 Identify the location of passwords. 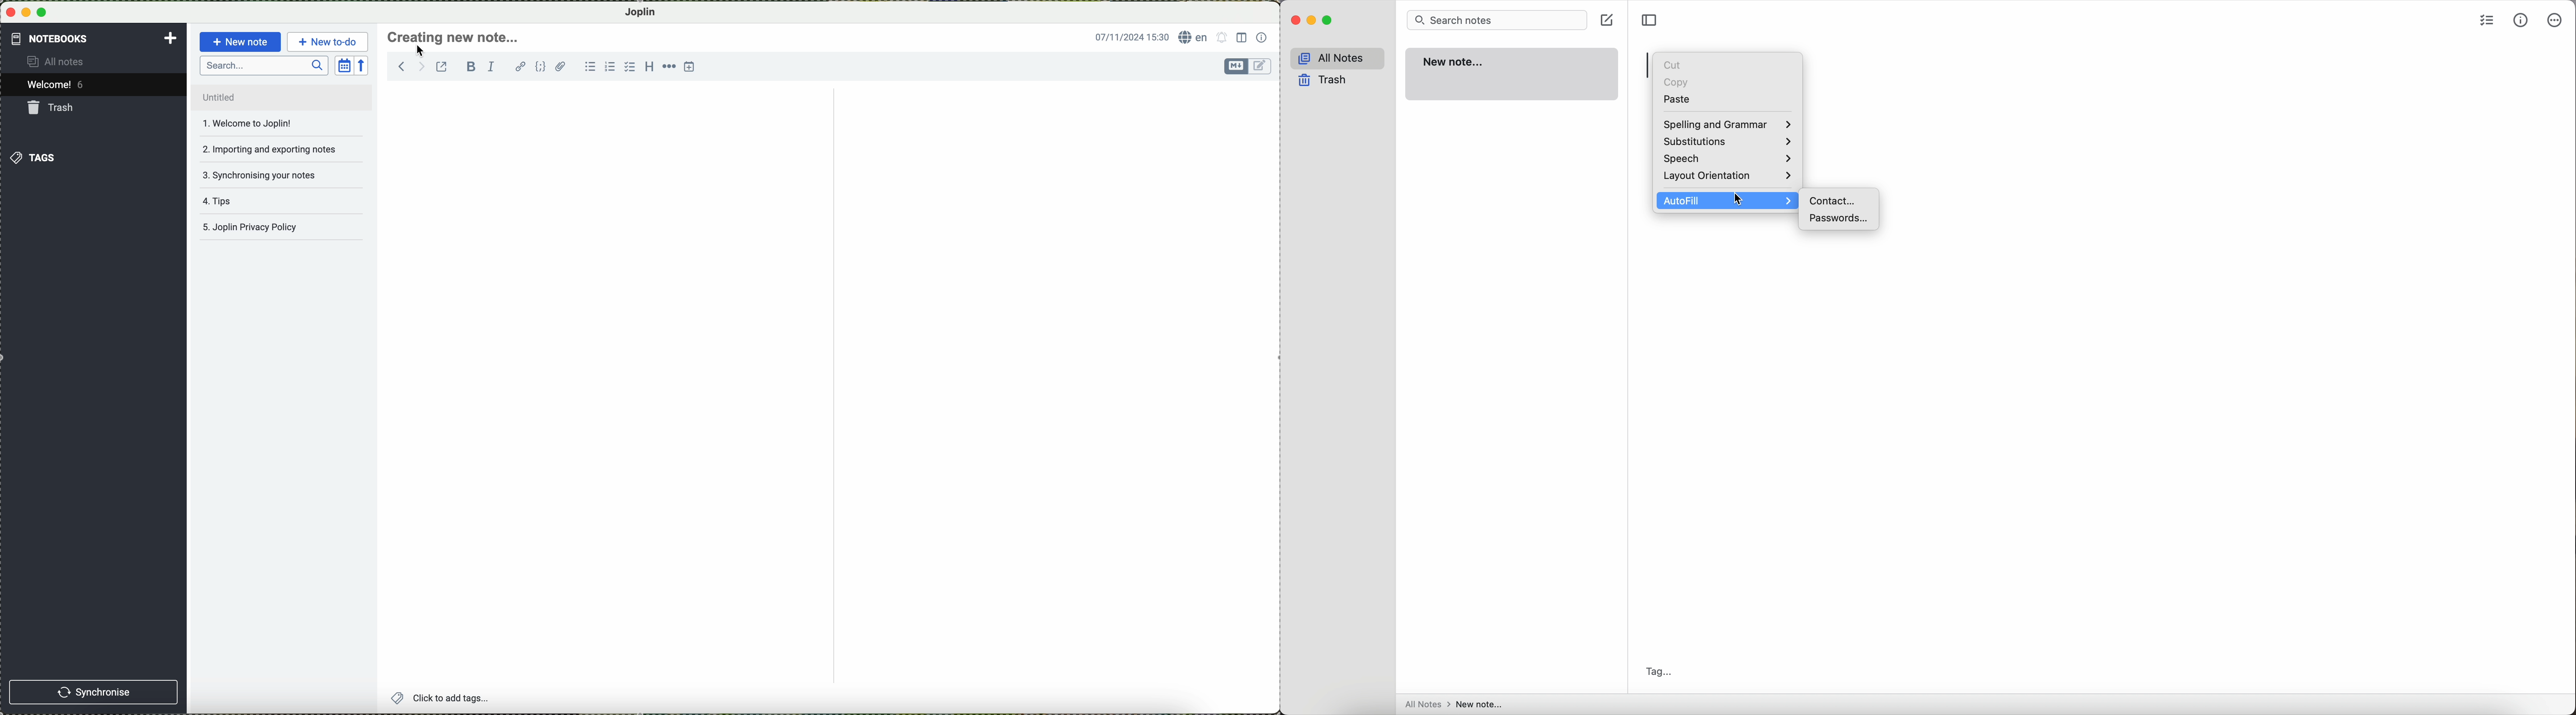
(1840, 219).